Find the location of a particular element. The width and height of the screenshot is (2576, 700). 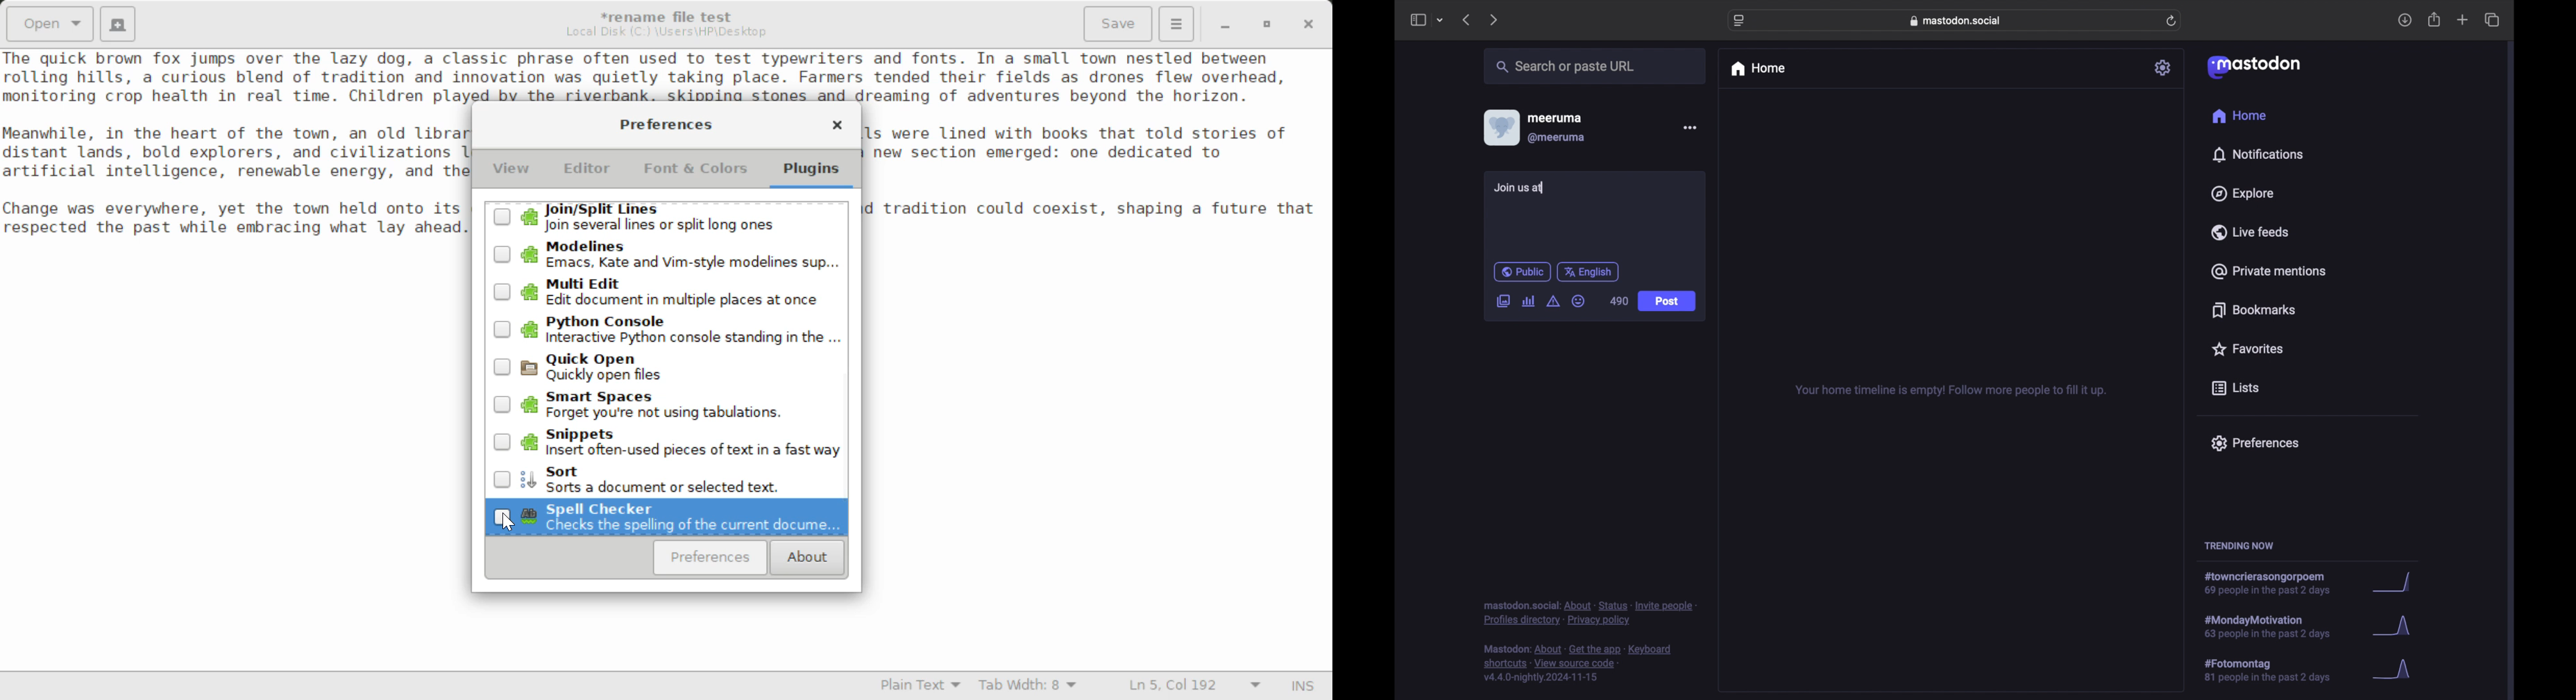

490 is located at coordinates (1619, 301).